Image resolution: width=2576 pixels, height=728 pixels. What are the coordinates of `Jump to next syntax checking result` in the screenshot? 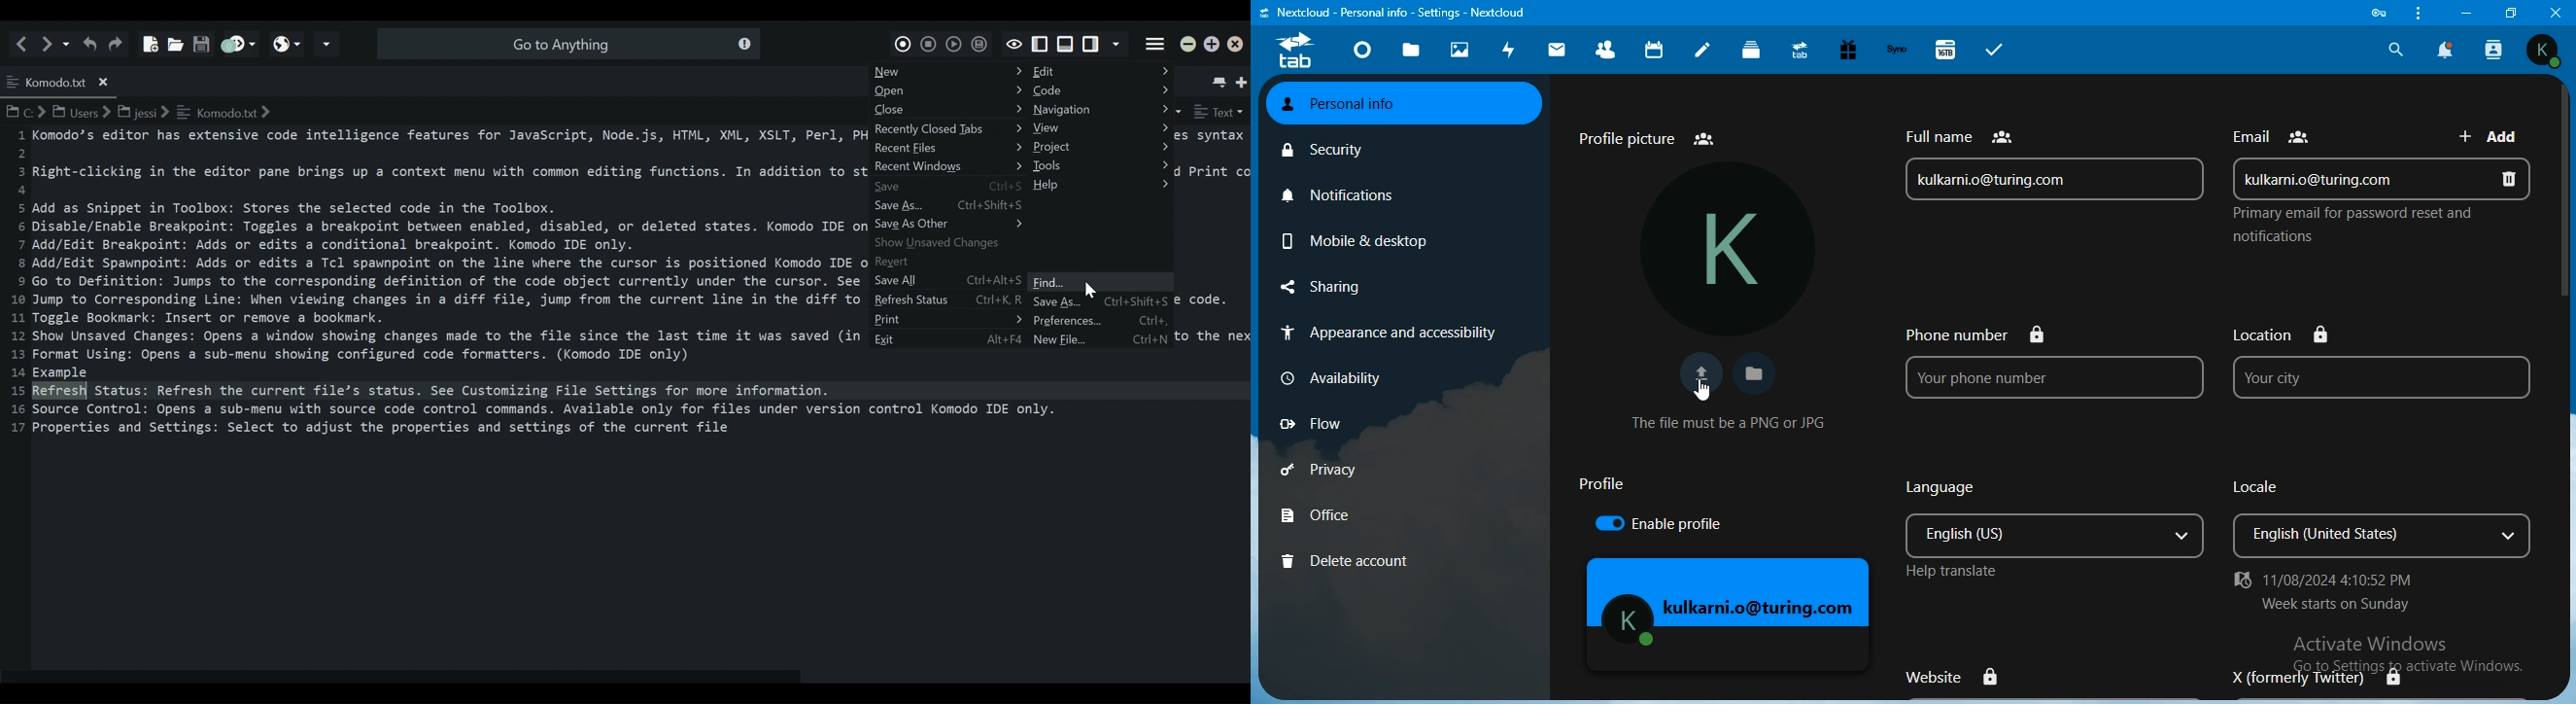 It's located at (237, 44).